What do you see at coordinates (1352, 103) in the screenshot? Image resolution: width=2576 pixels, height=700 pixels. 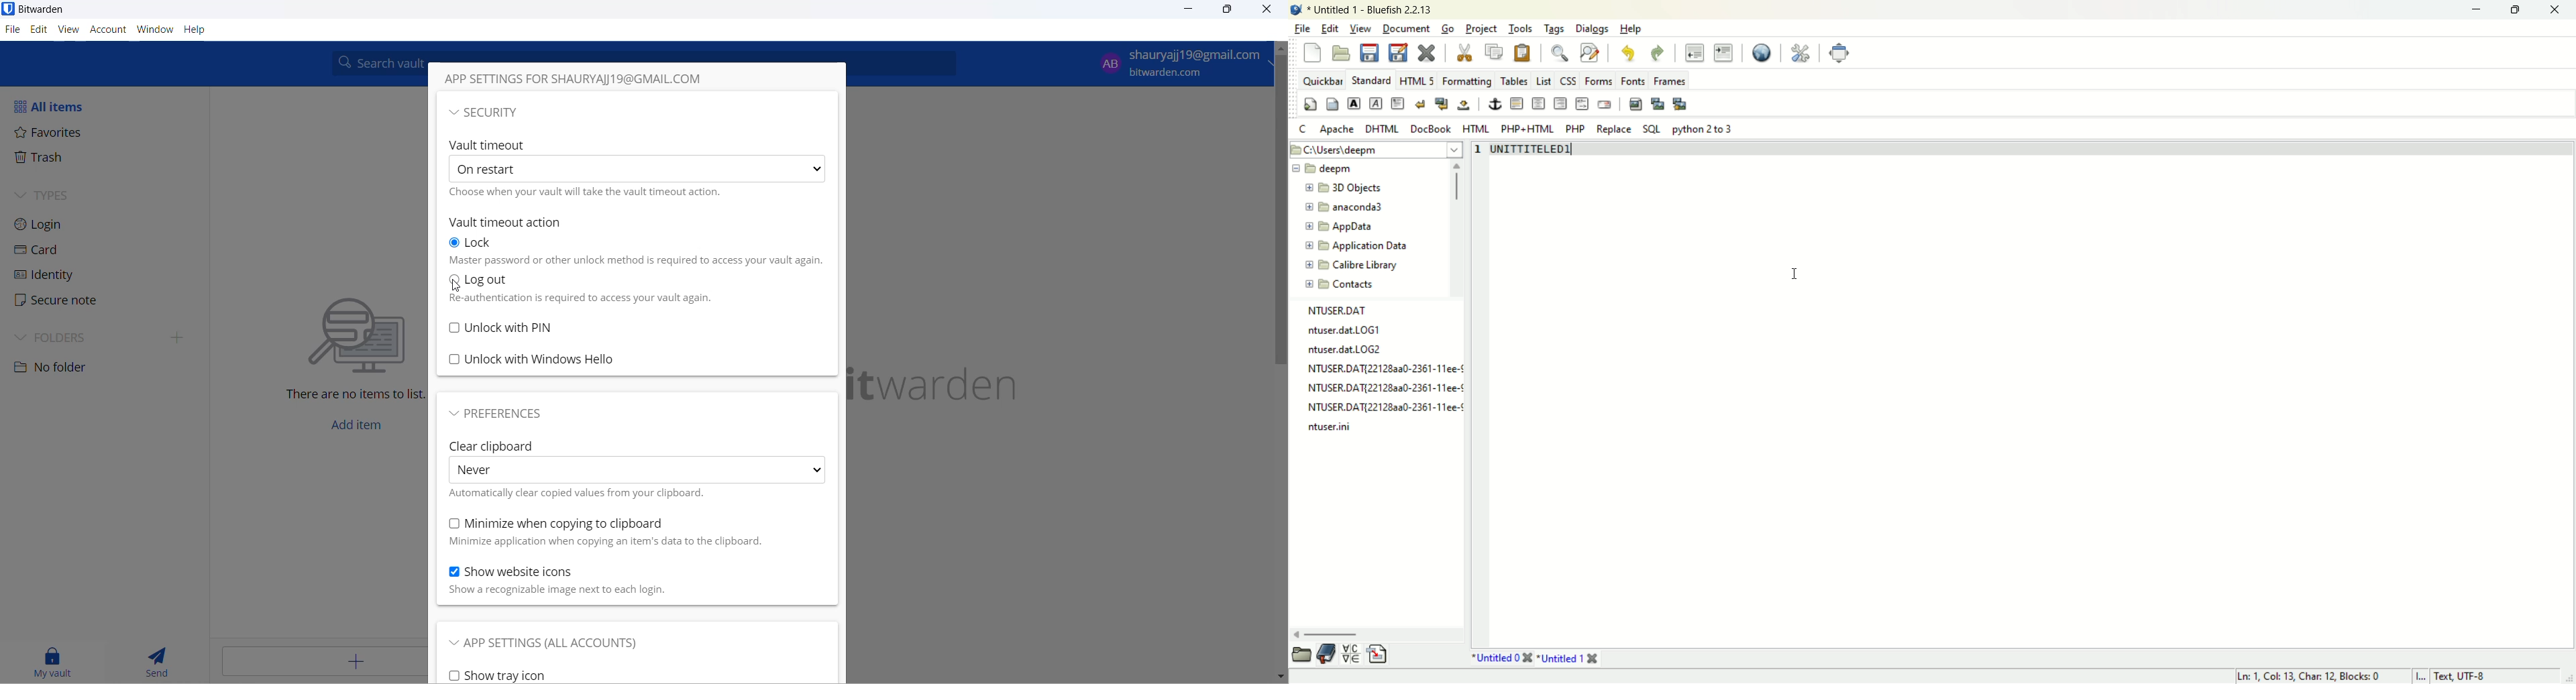 I see `strong` at bounding box center [1352, 103].